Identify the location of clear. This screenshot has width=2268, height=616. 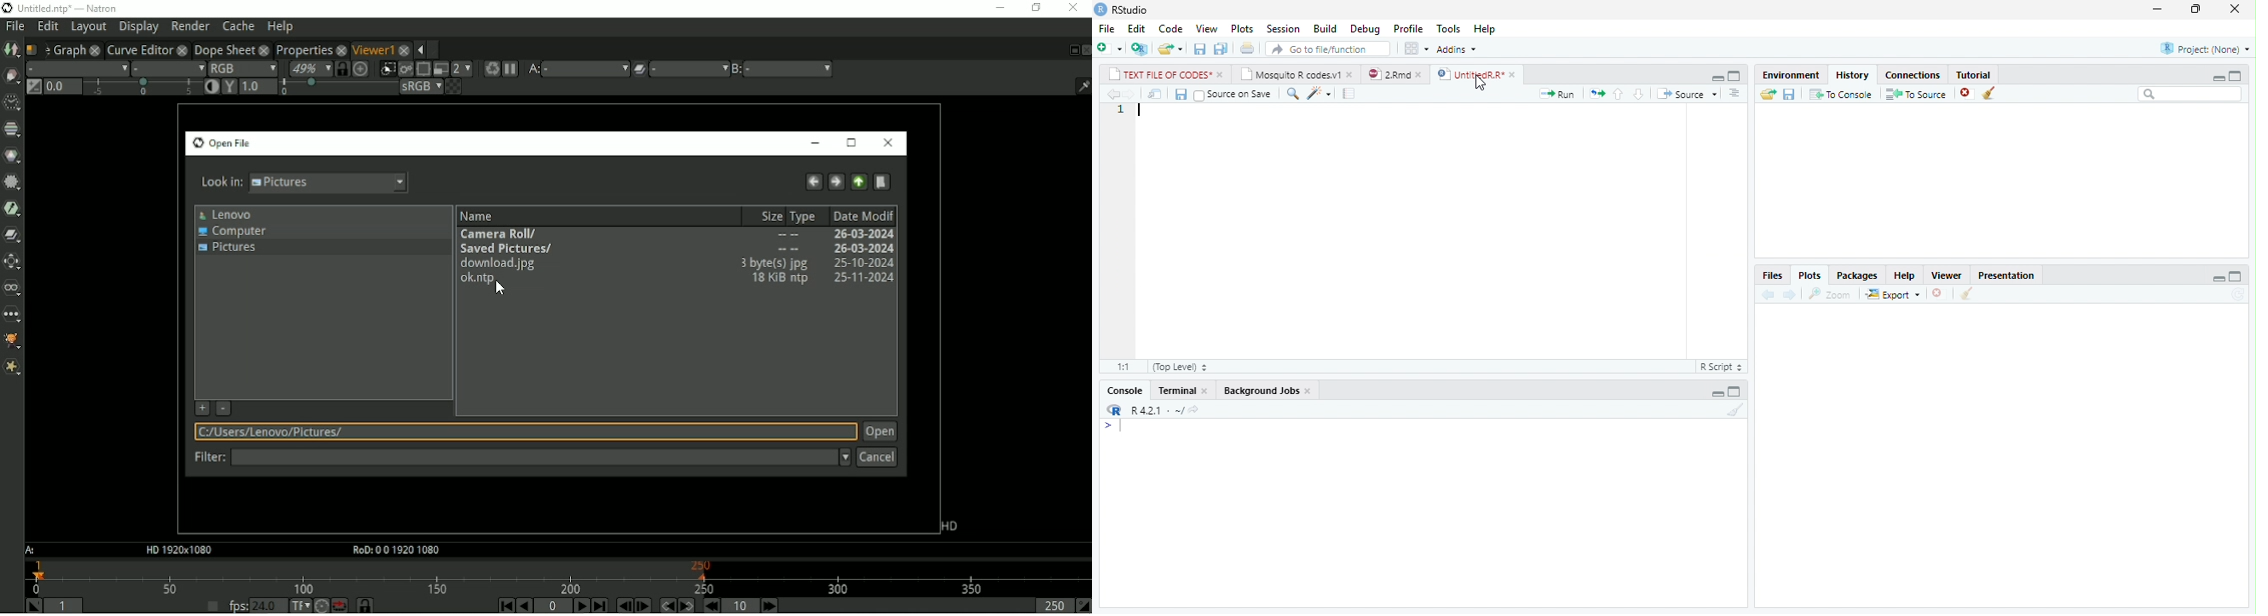
(1737, 409).